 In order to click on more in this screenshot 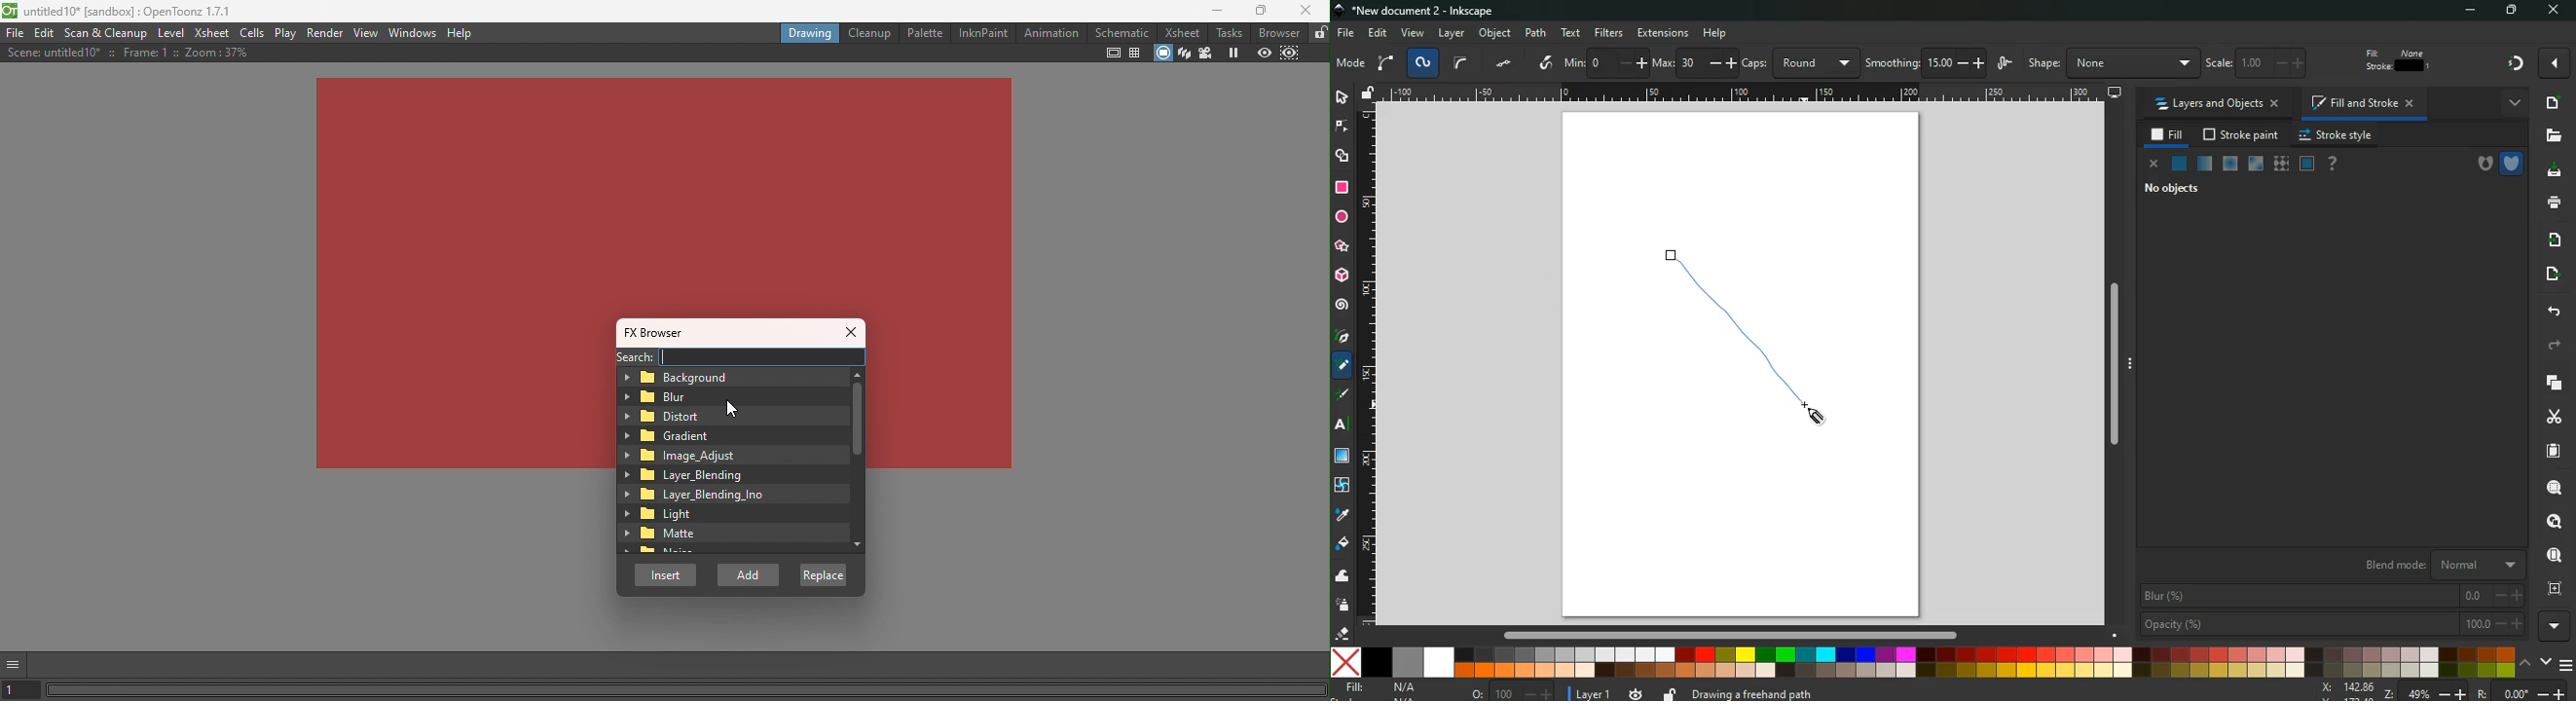, I will do `click(2557, 626)`.